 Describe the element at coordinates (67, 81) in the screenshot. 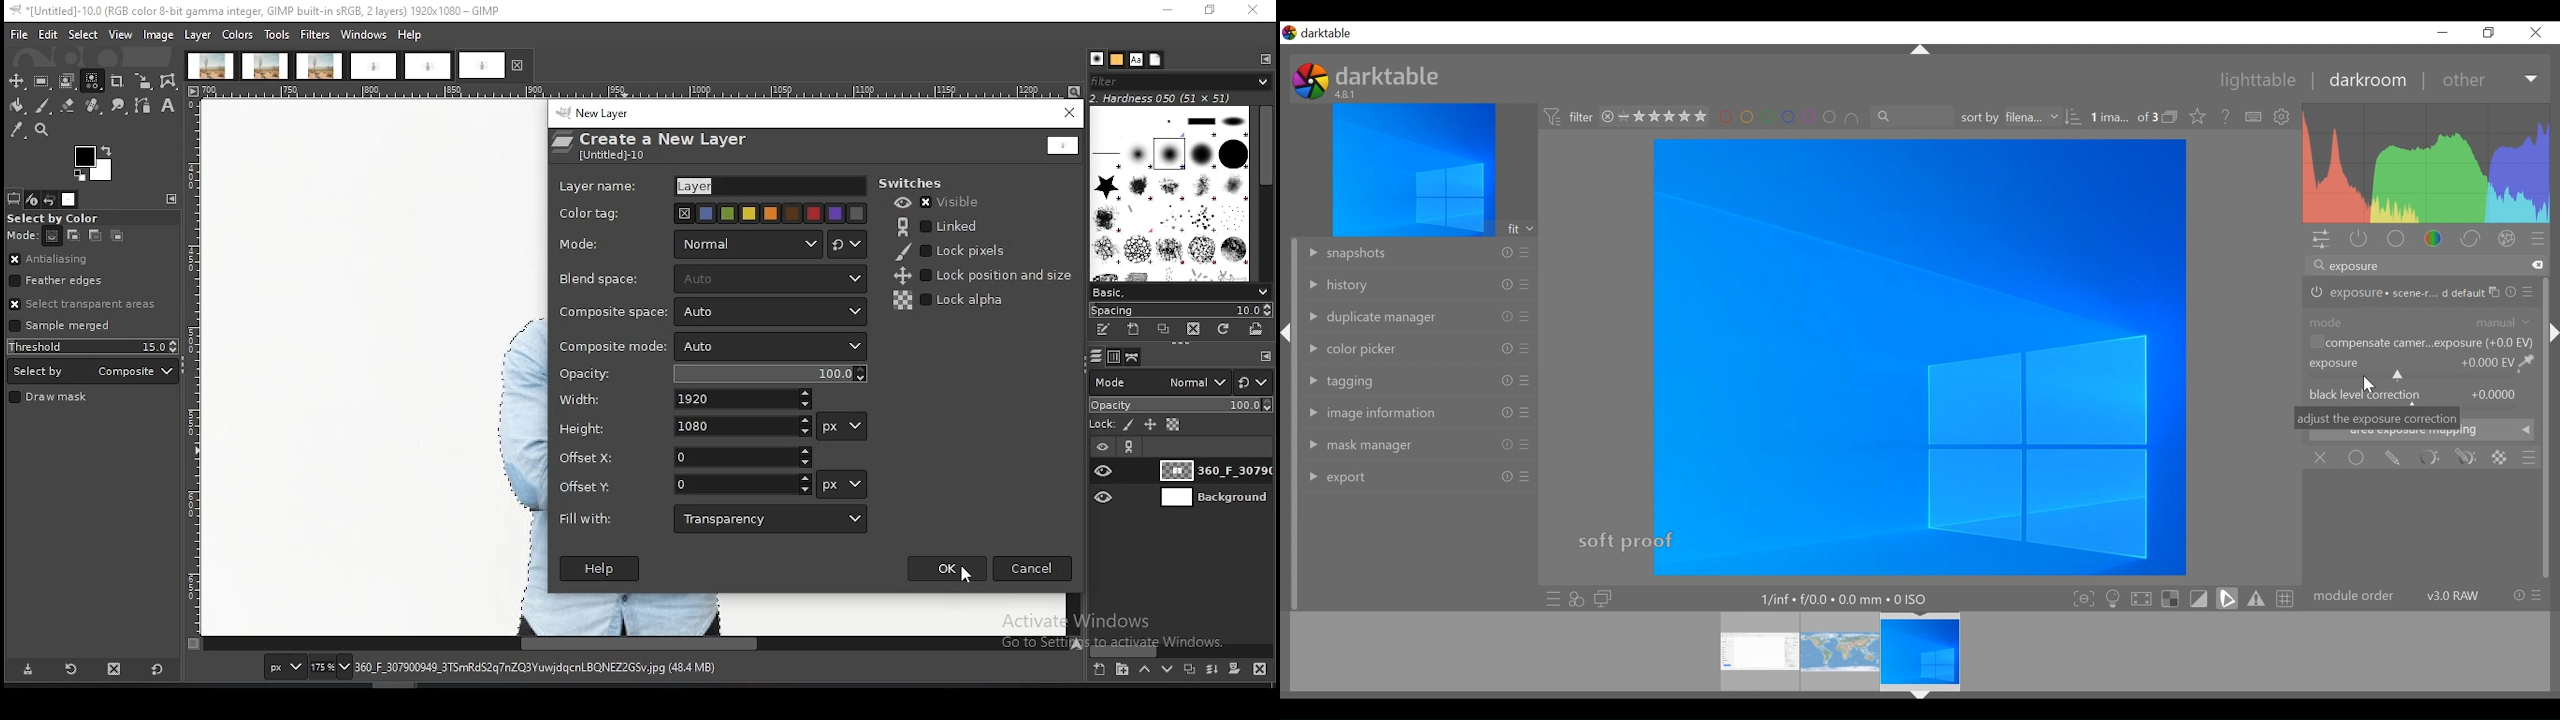

I see `foreground select tool` at that location.